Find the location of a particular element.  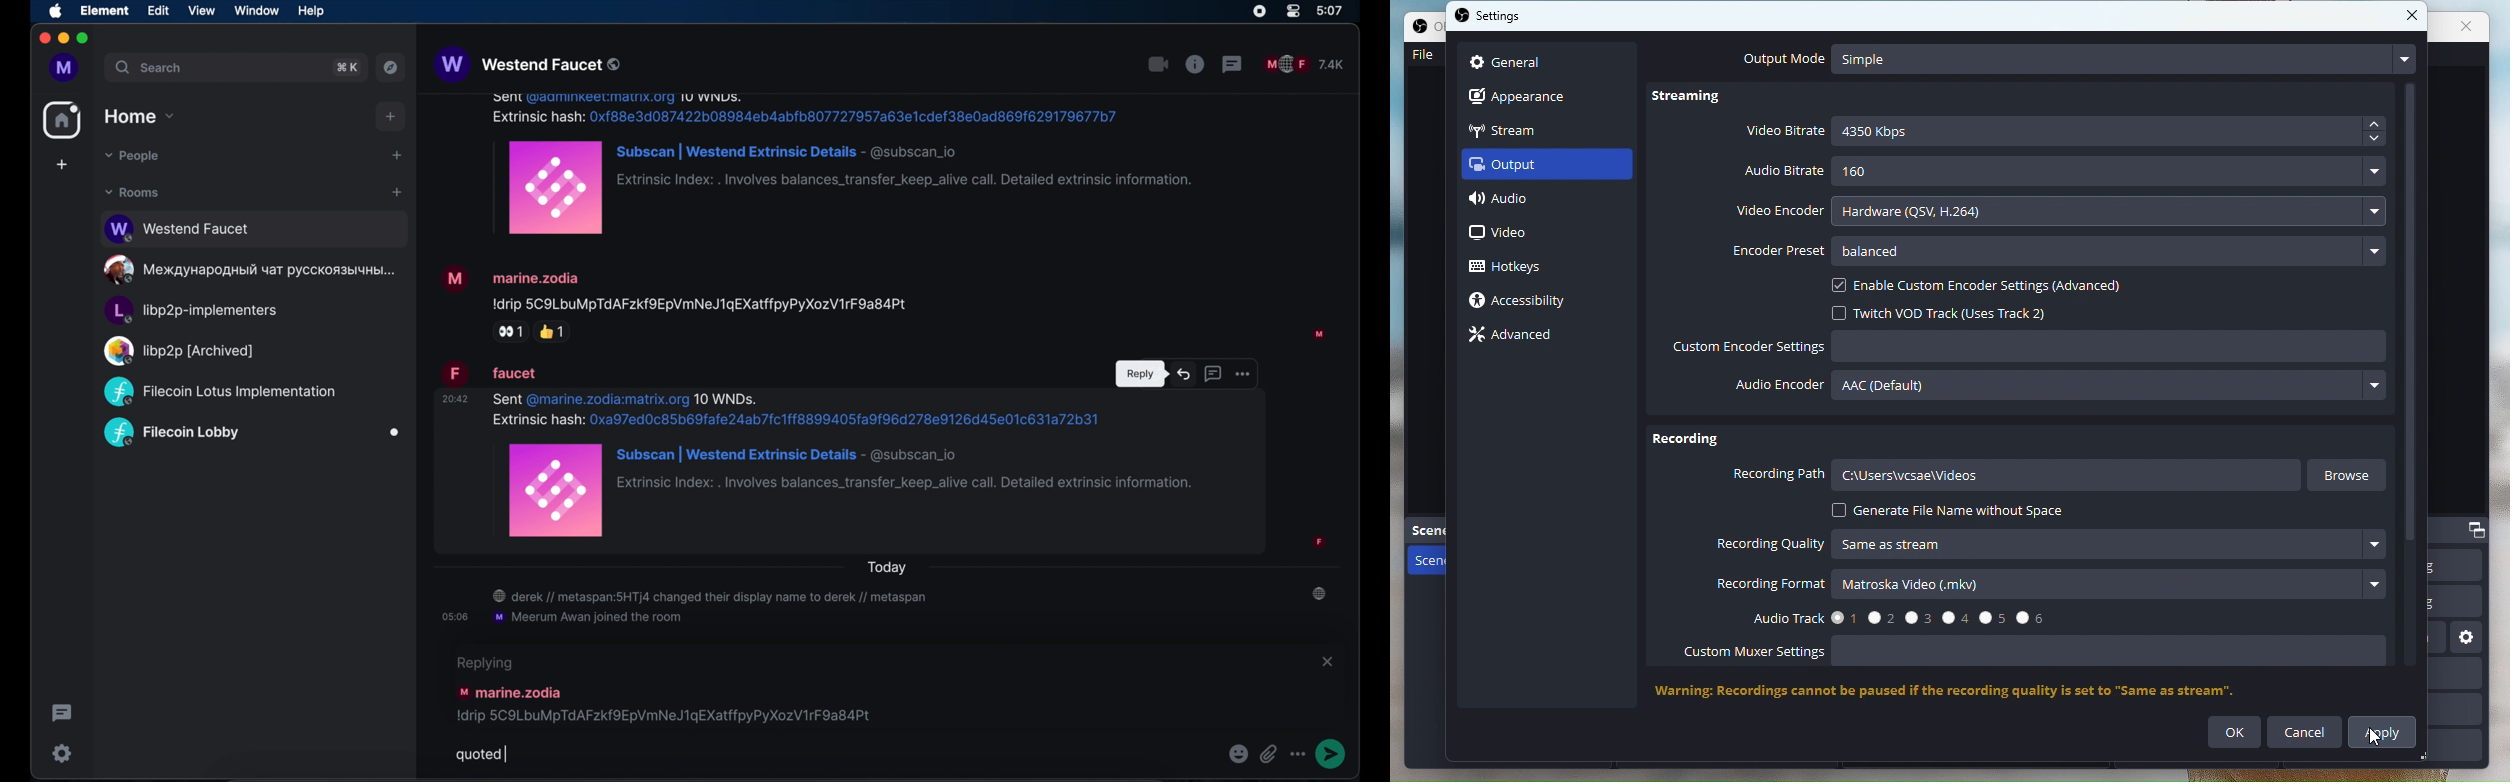

Accessibility is located at coordinates (1528, 302).